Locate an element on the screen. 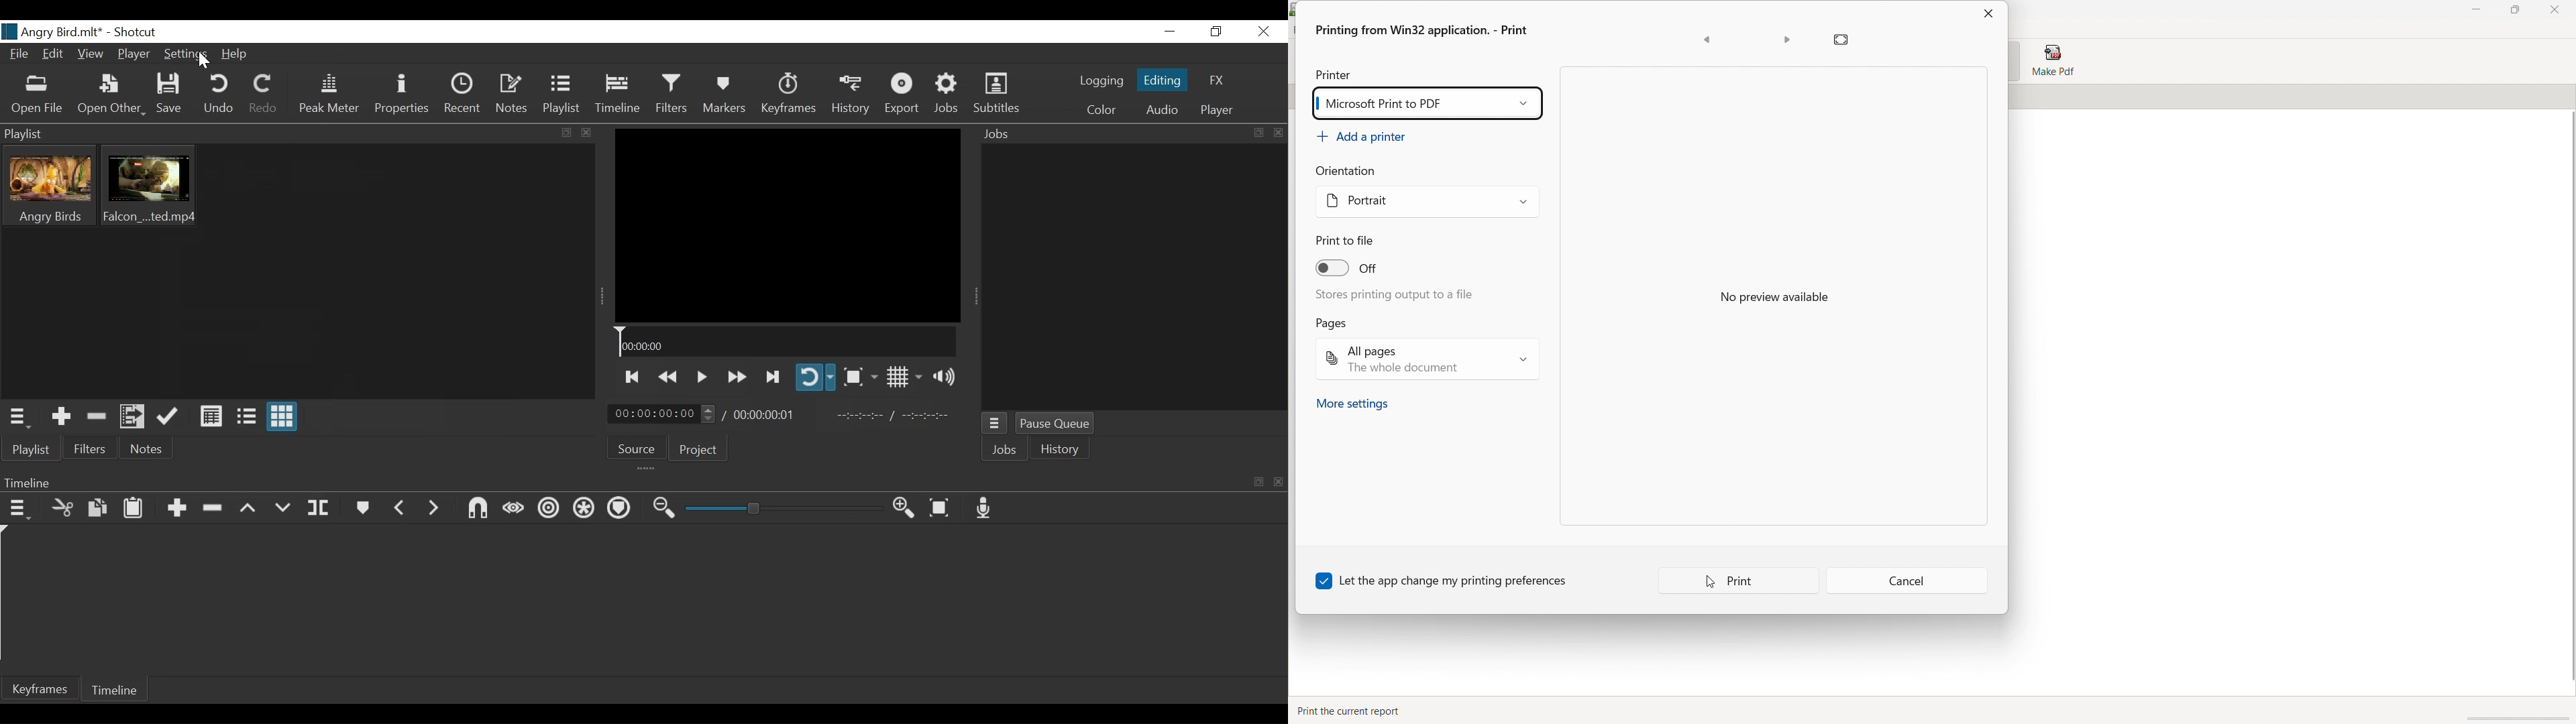 This screenshot has height=728, width=2576. Keyframes is located at coordinates (40, 688).